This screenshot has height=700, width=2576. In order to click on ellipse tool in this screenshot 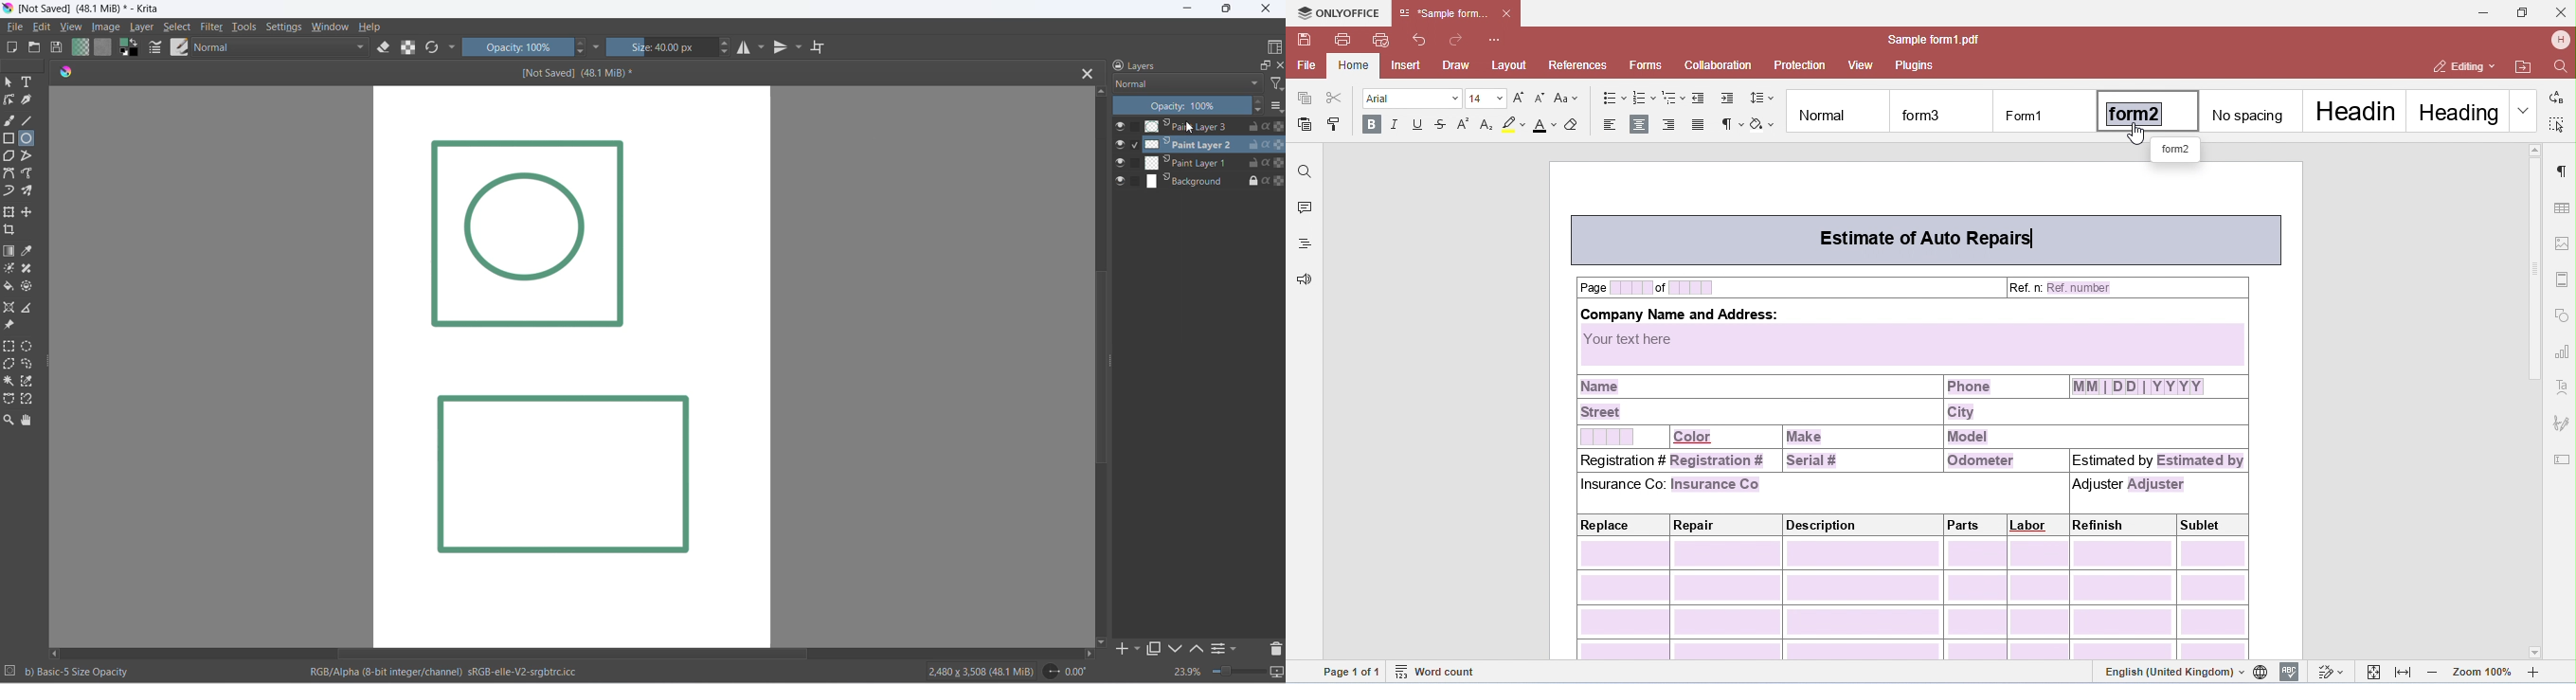, I will do `click(32, 139)`.